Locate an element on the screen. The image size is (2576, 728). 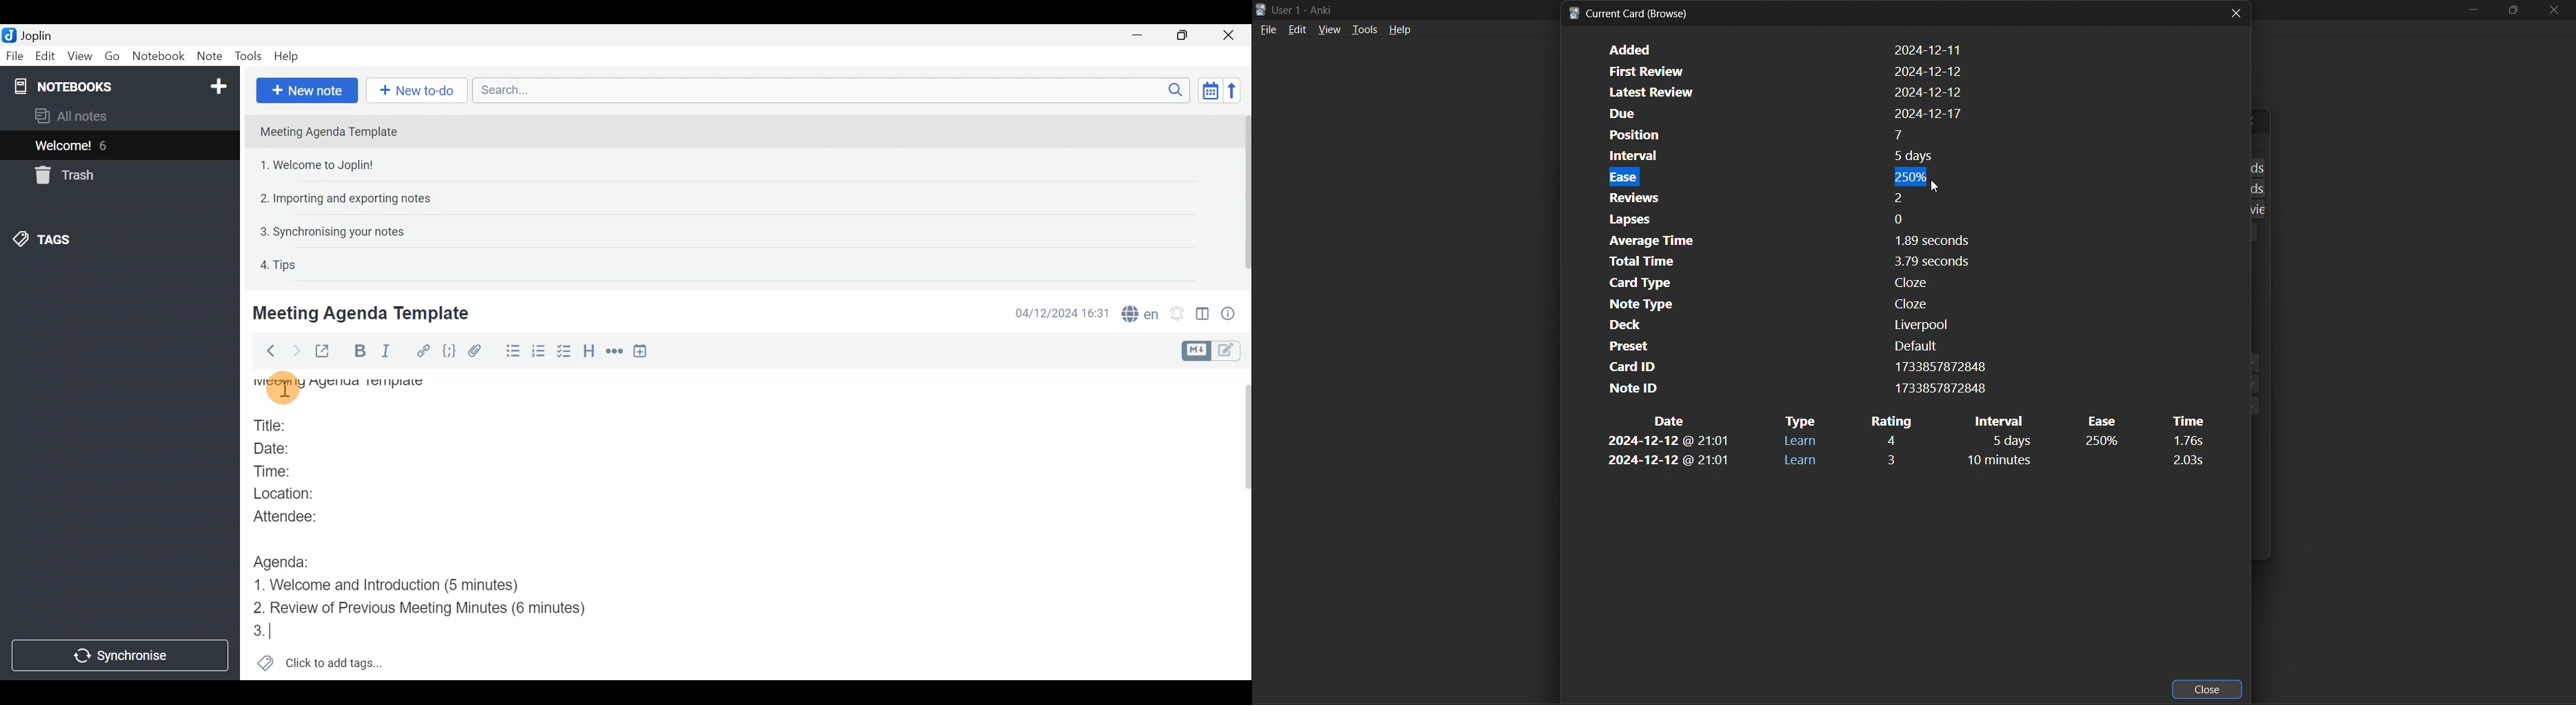
View is located at coordinates (78, 57).